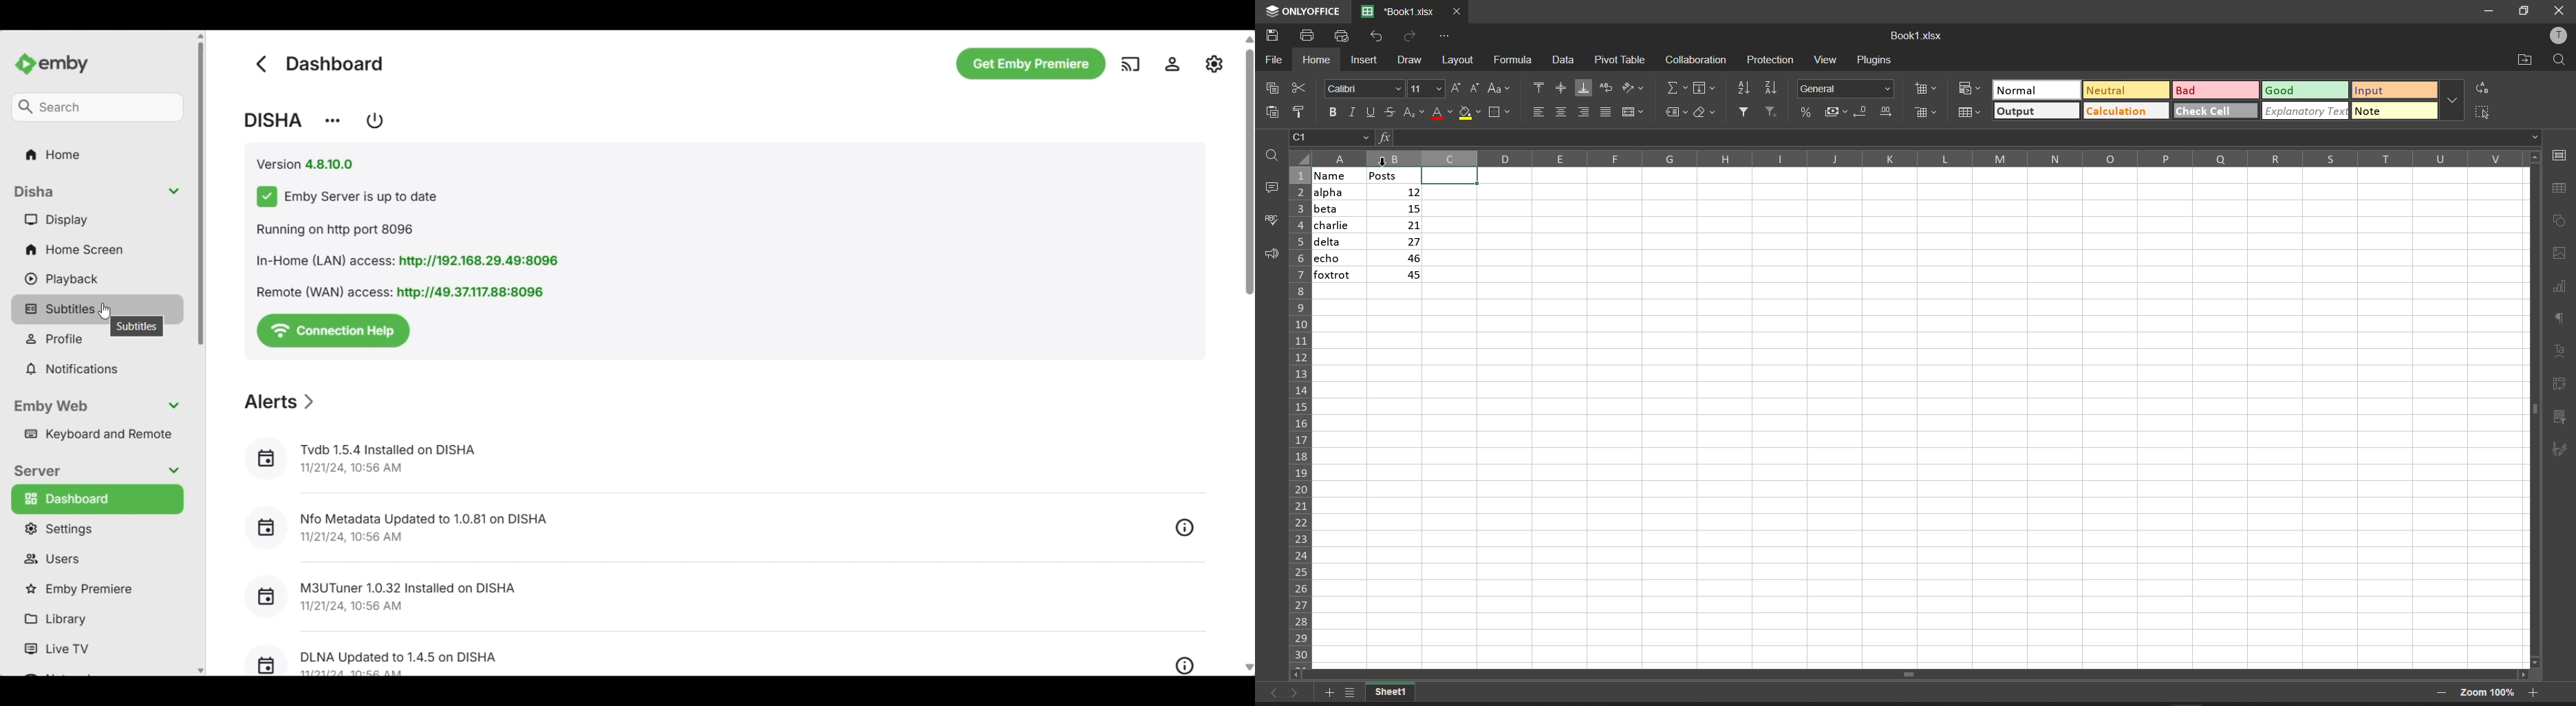  I want to click on Go back, so click(260, 64).